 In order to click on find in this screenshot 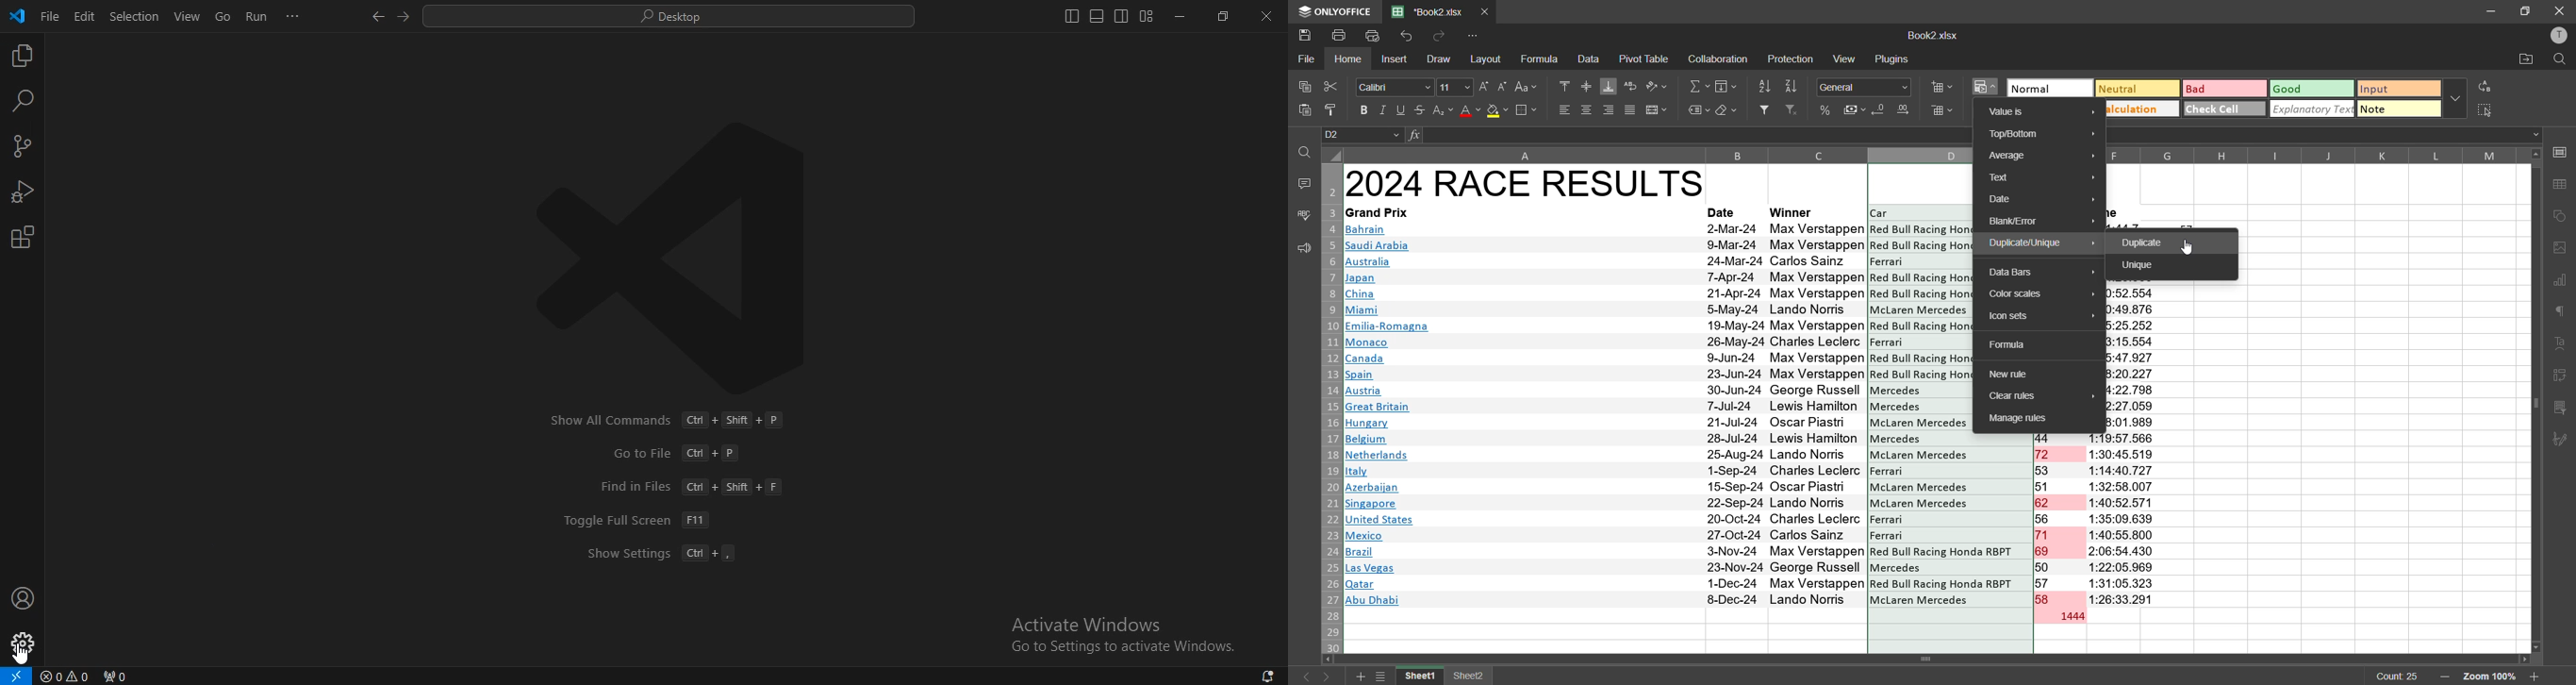, I will do `click(2560, 60)`.